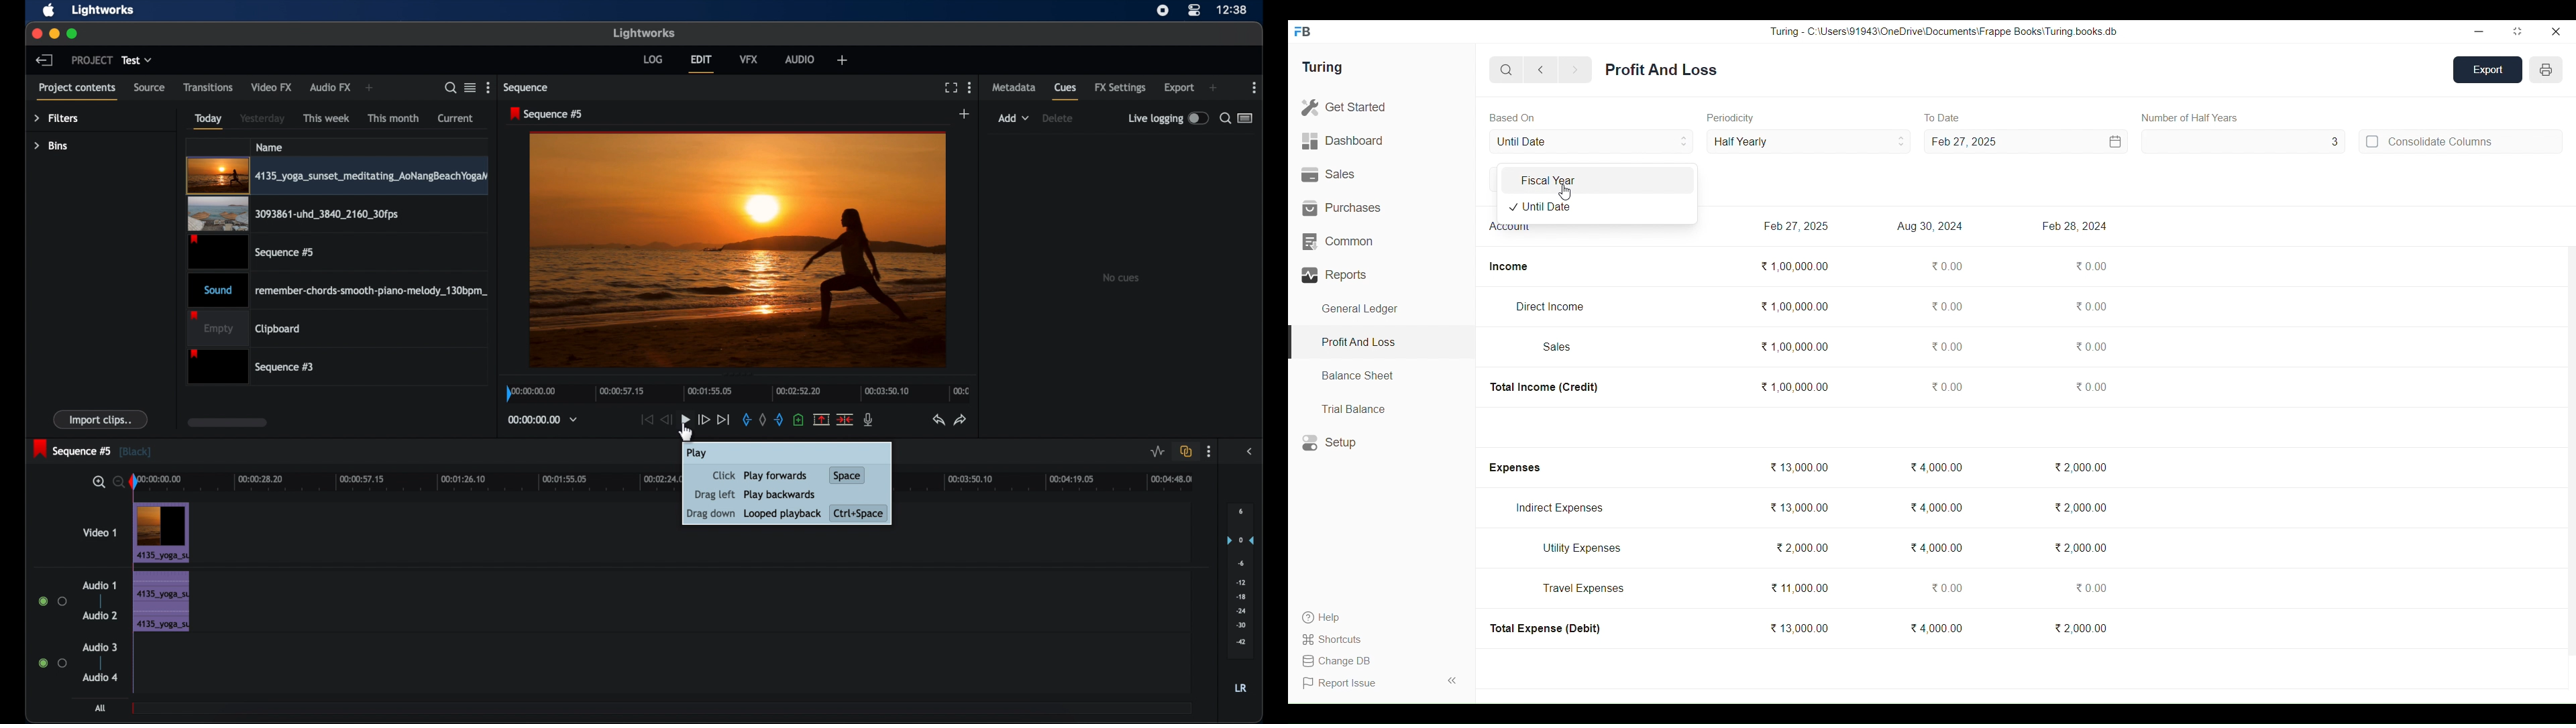  I want to click on Direct Income, so click(1549, 306).